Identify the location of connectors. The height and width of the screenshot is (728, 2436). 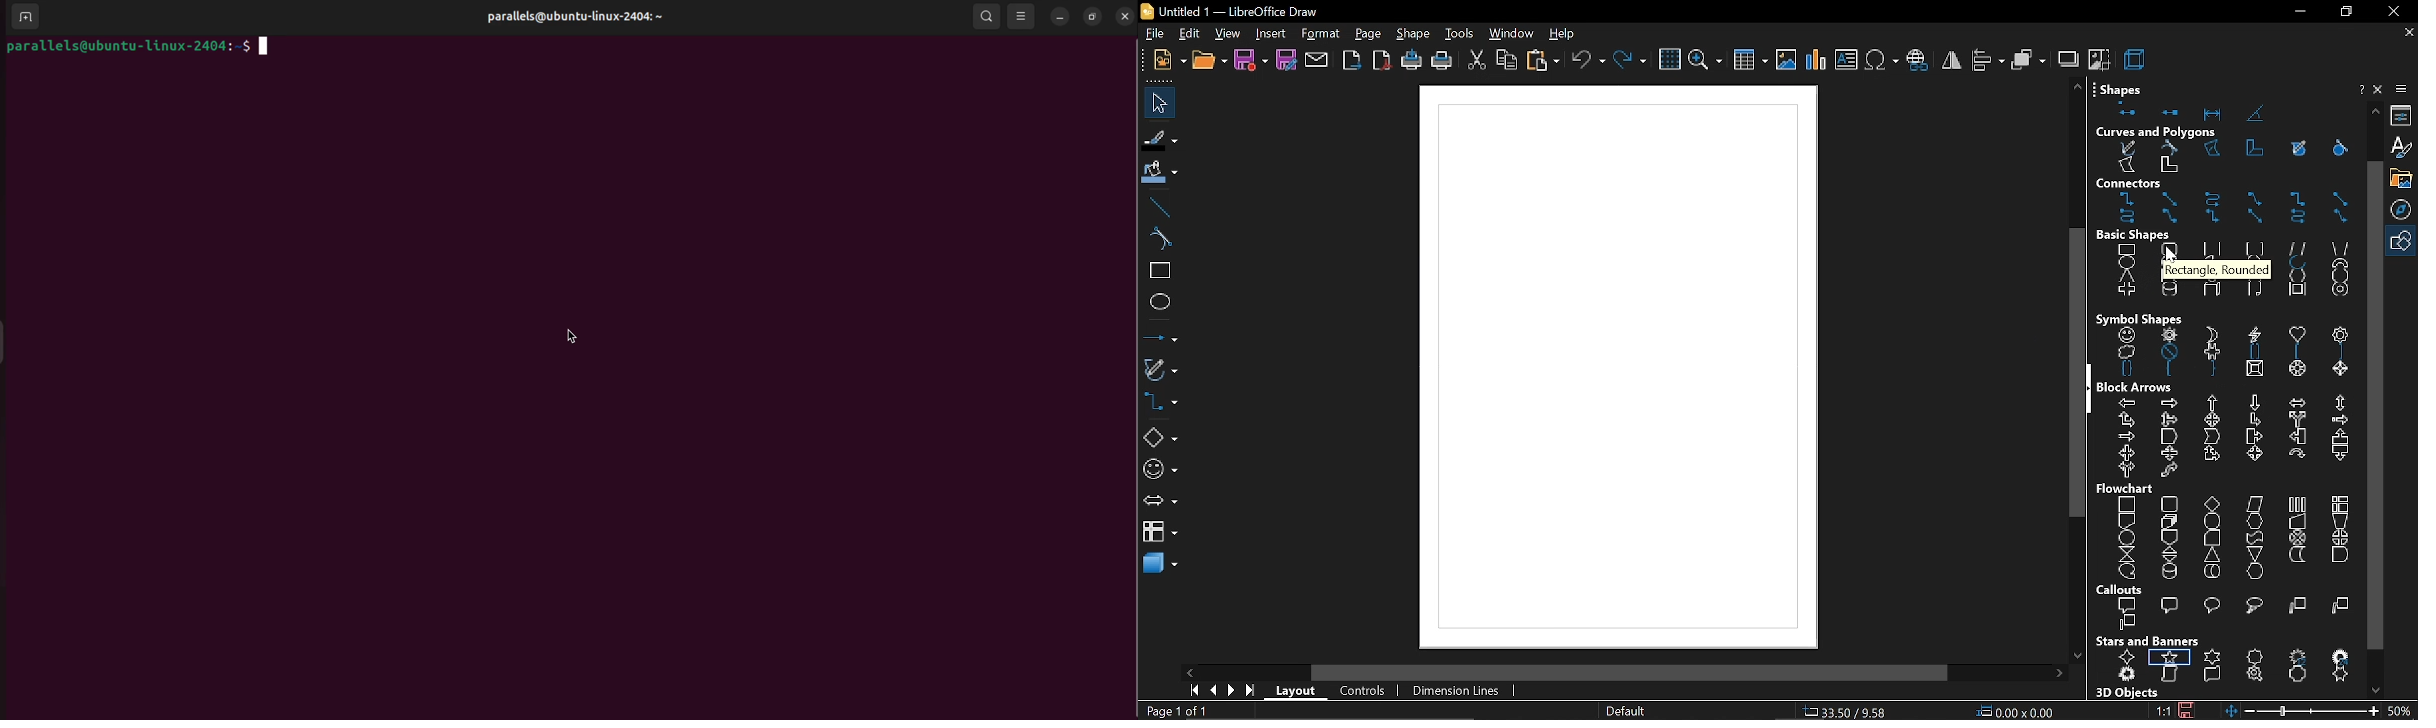
(2153, 184).